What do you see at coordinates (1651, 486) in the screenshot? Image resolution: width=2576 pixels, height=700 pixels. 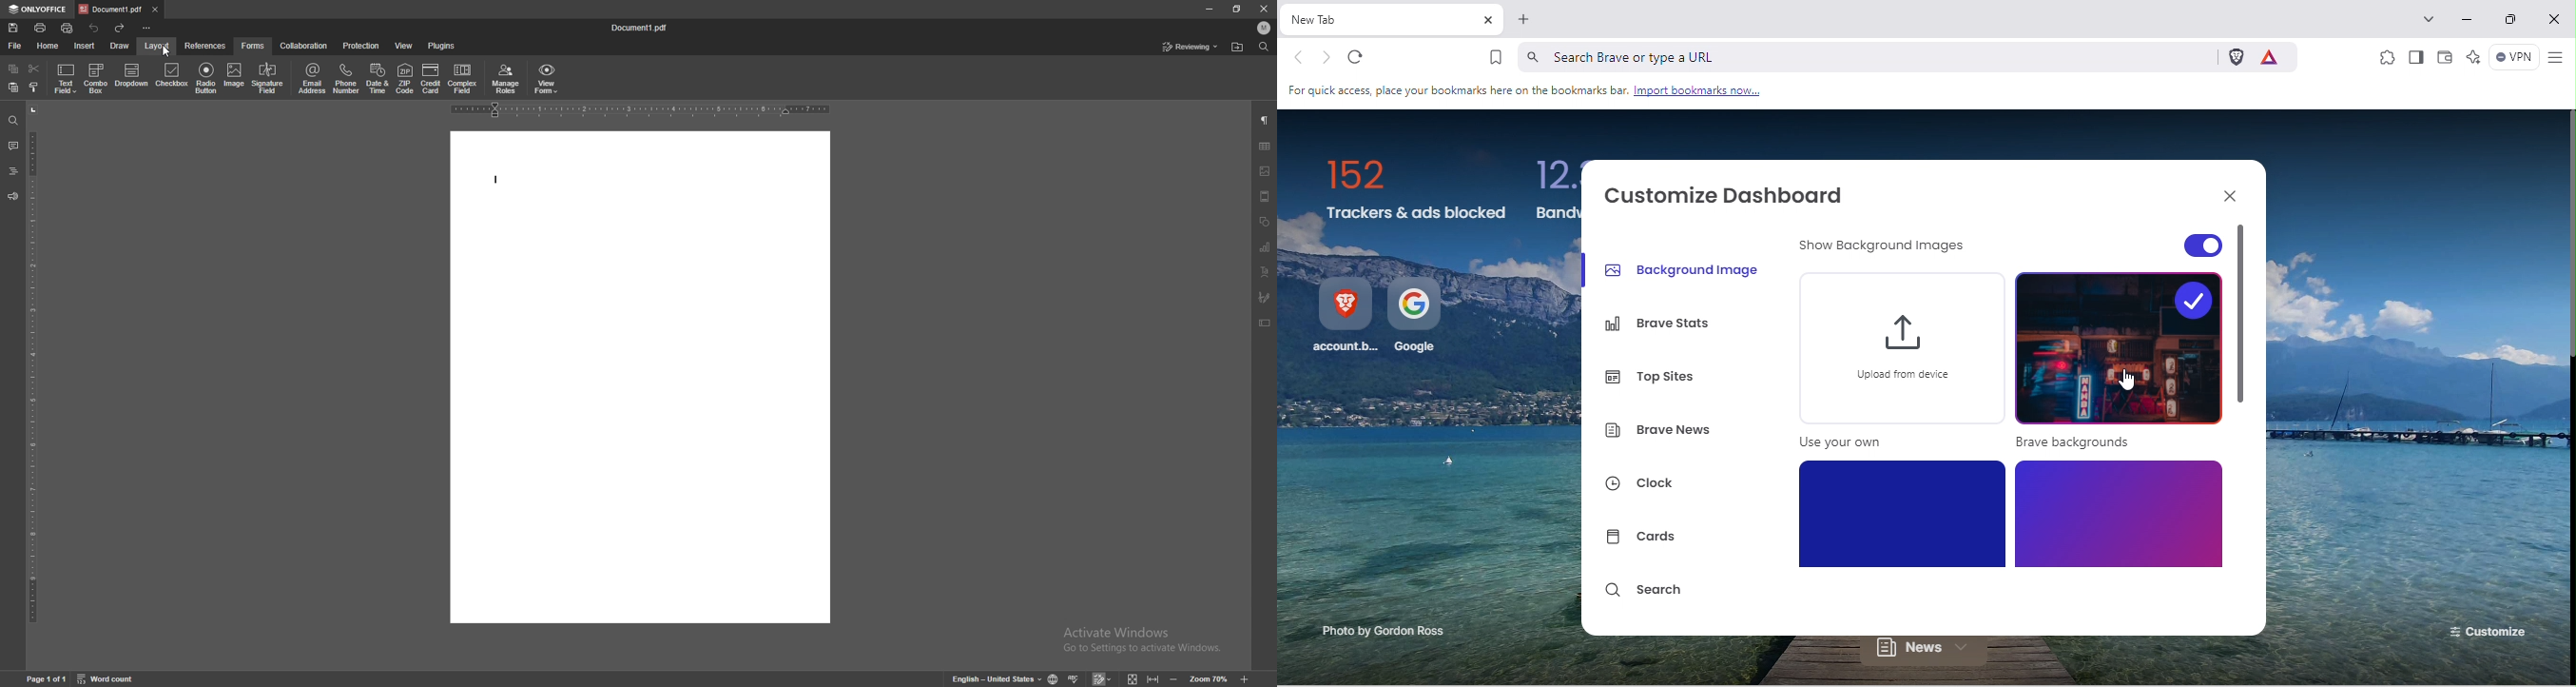 I see `Clock` at bounding box center [1651, 486].